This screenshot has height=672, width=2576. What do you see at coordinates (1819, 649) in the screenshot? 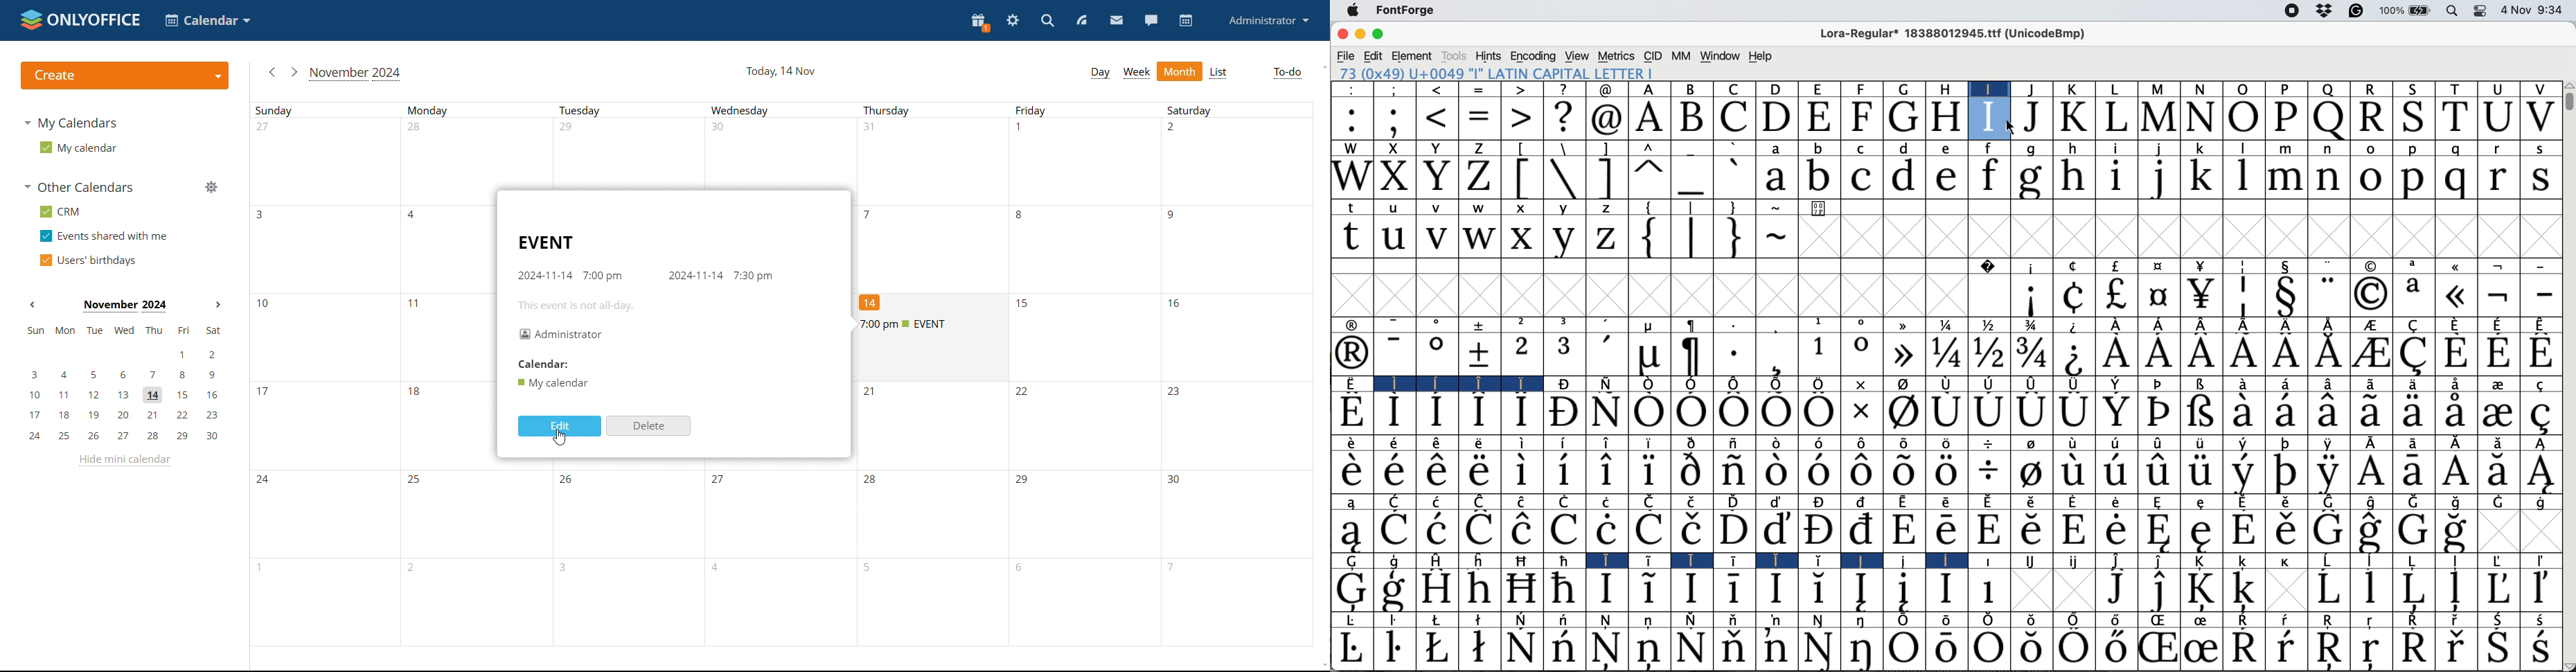
I see `Symbol` at bounding box center [1819, 649].